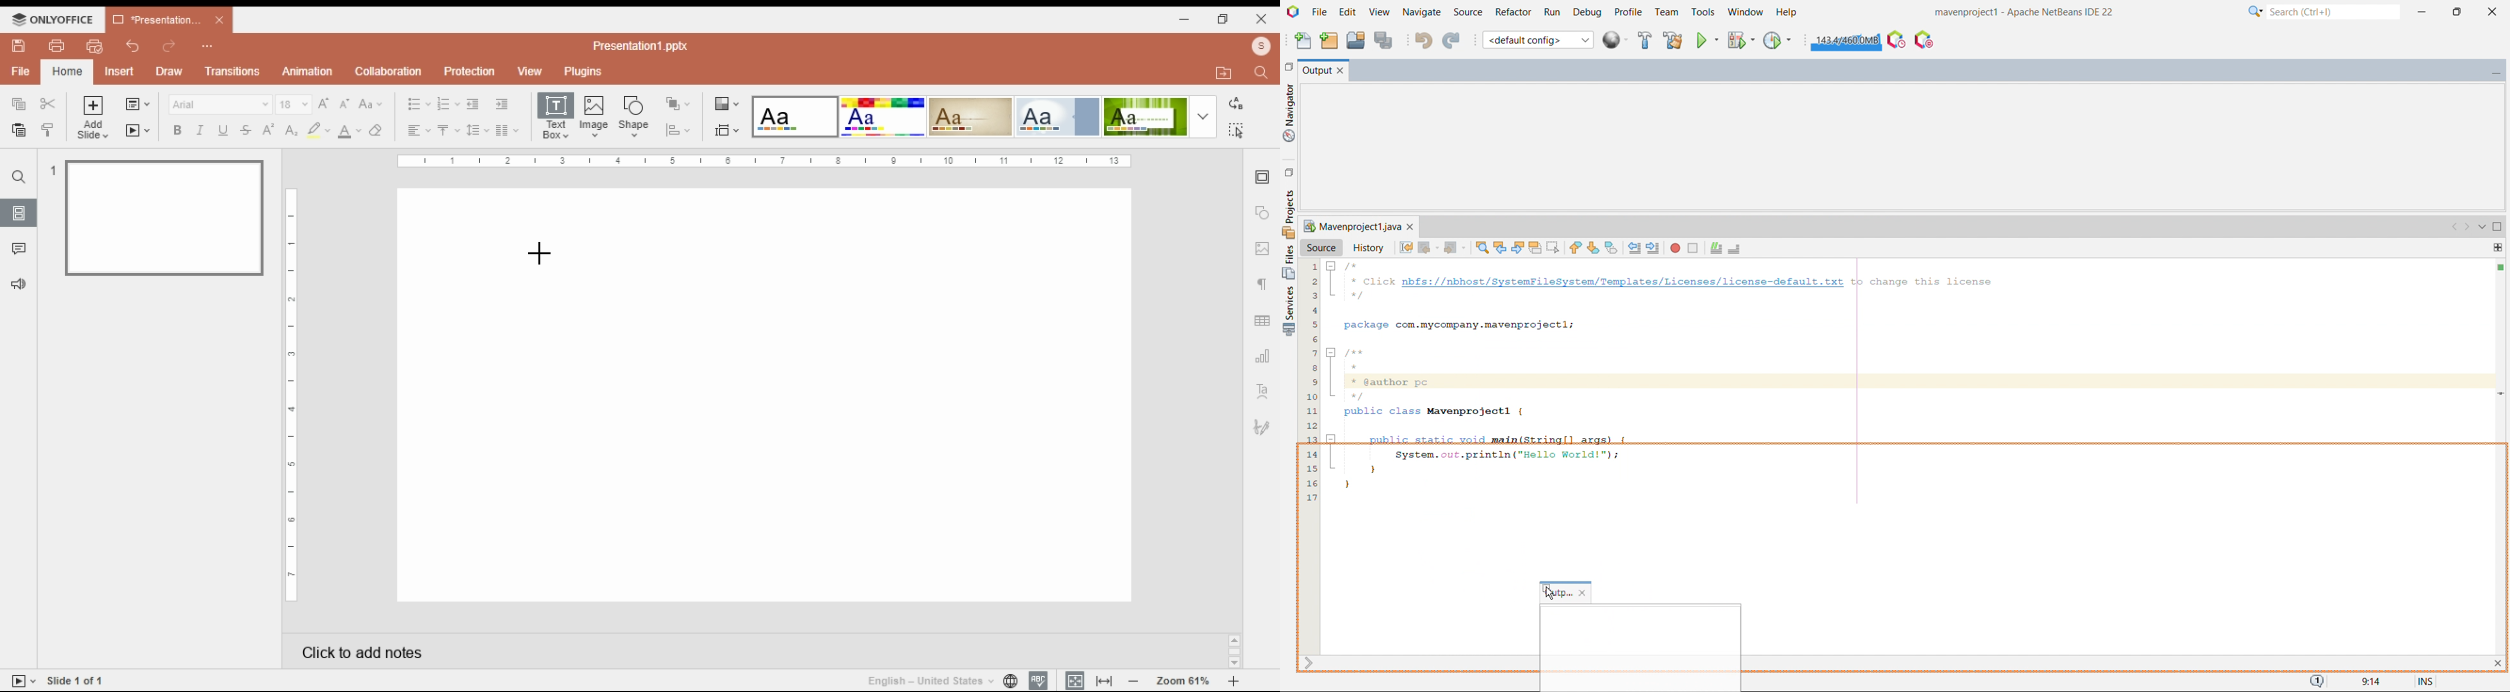 This screenshot has width=2520, height=700. Describe the element at coordinates (595, 118) in the screenshot. I see `insert image` at that location.